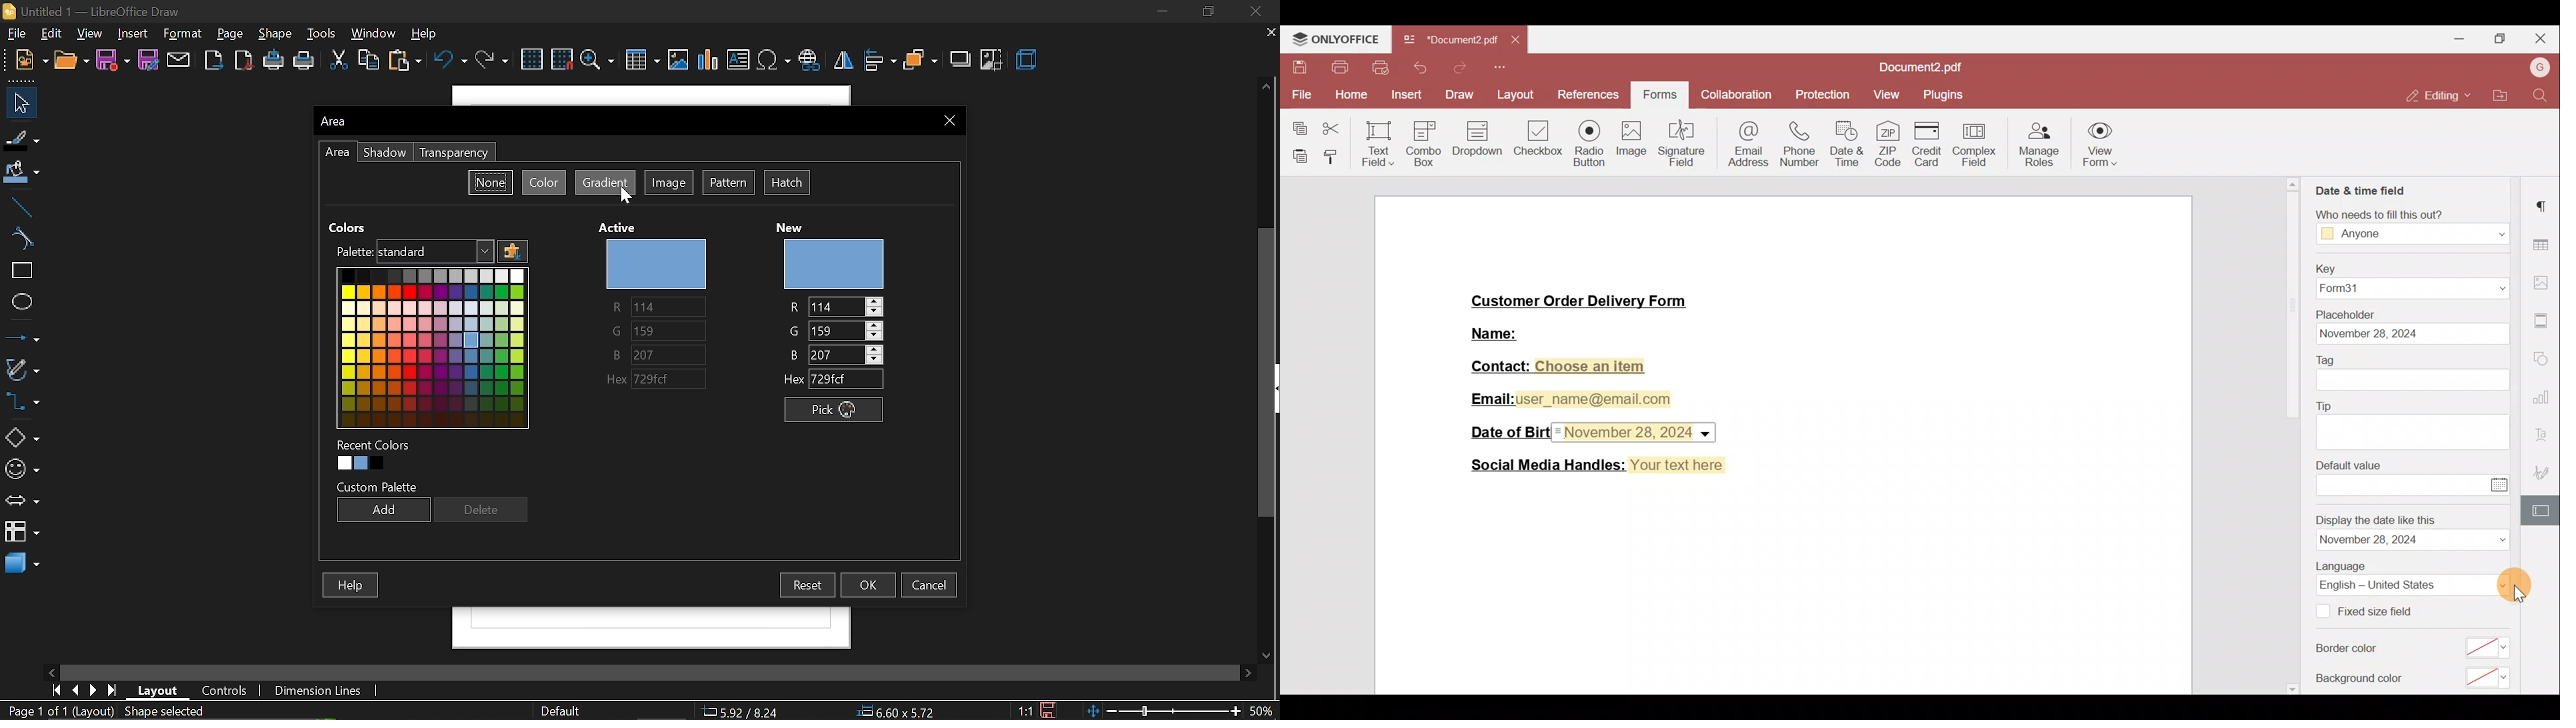  Describe the element at coordinates (1747, 142) in the screenshot. I see `Email address` at that location.